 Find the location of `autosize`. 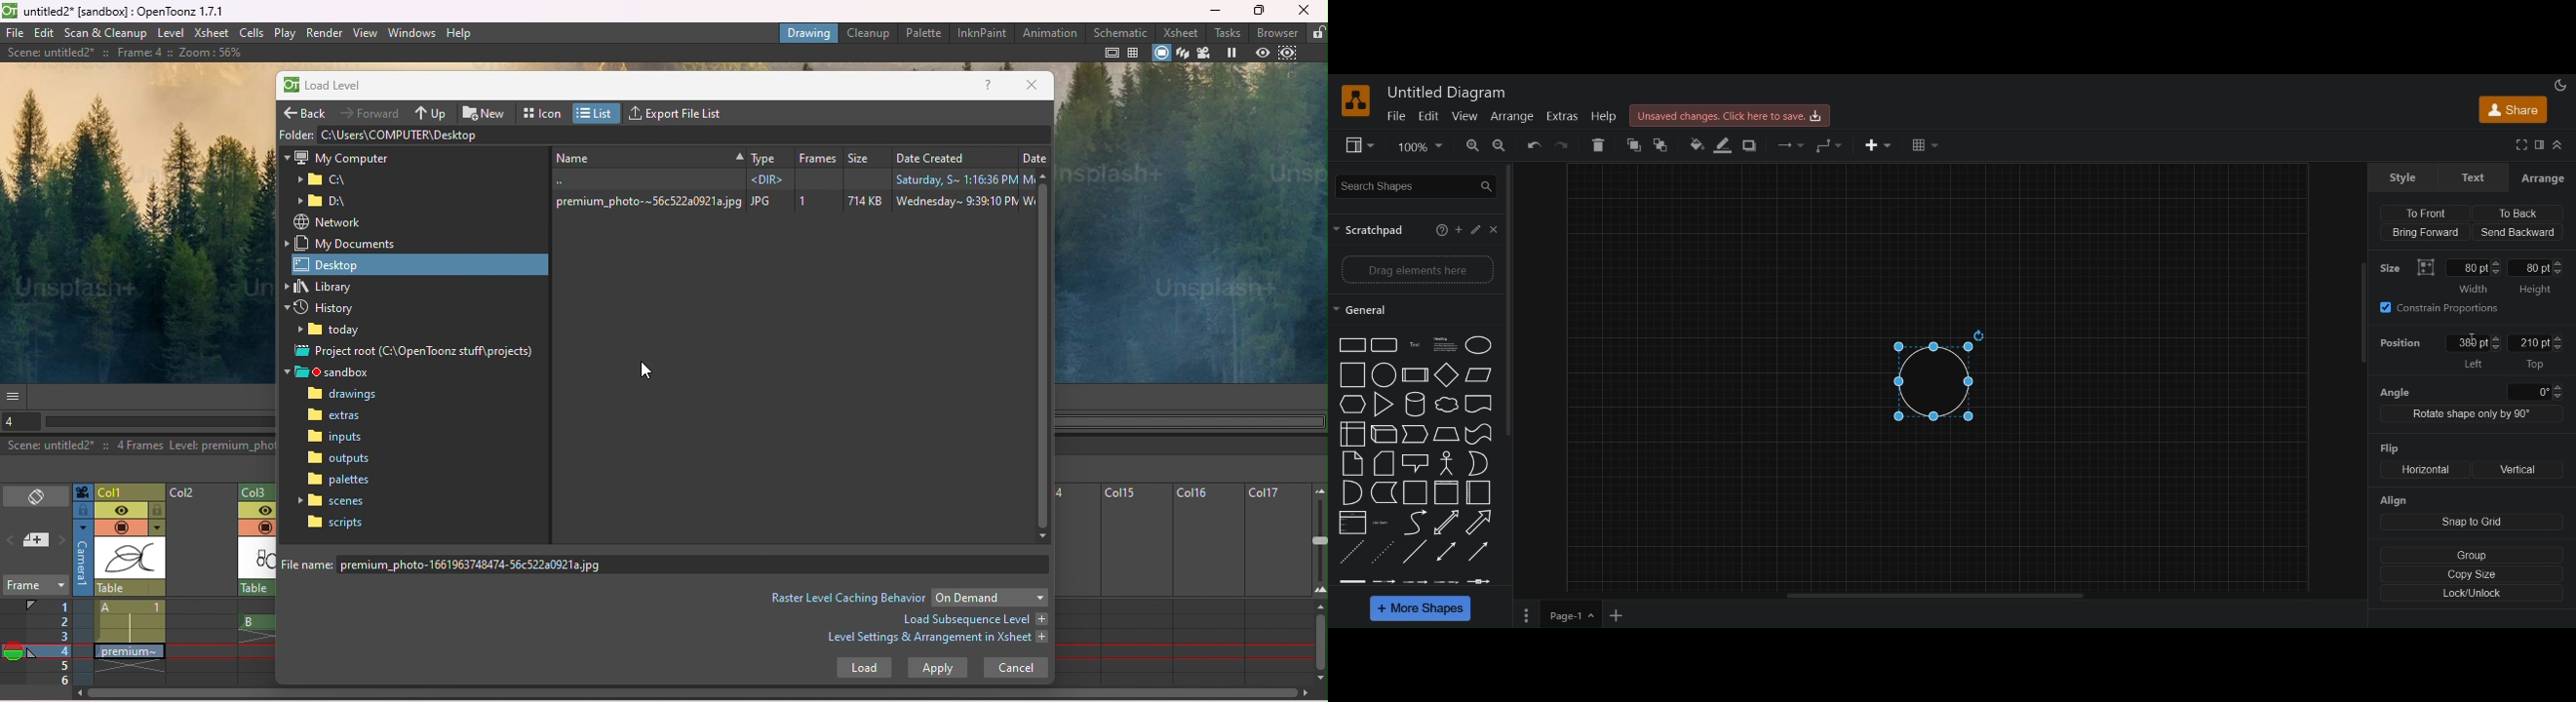

autosize is located at coordinates (2426, 267).